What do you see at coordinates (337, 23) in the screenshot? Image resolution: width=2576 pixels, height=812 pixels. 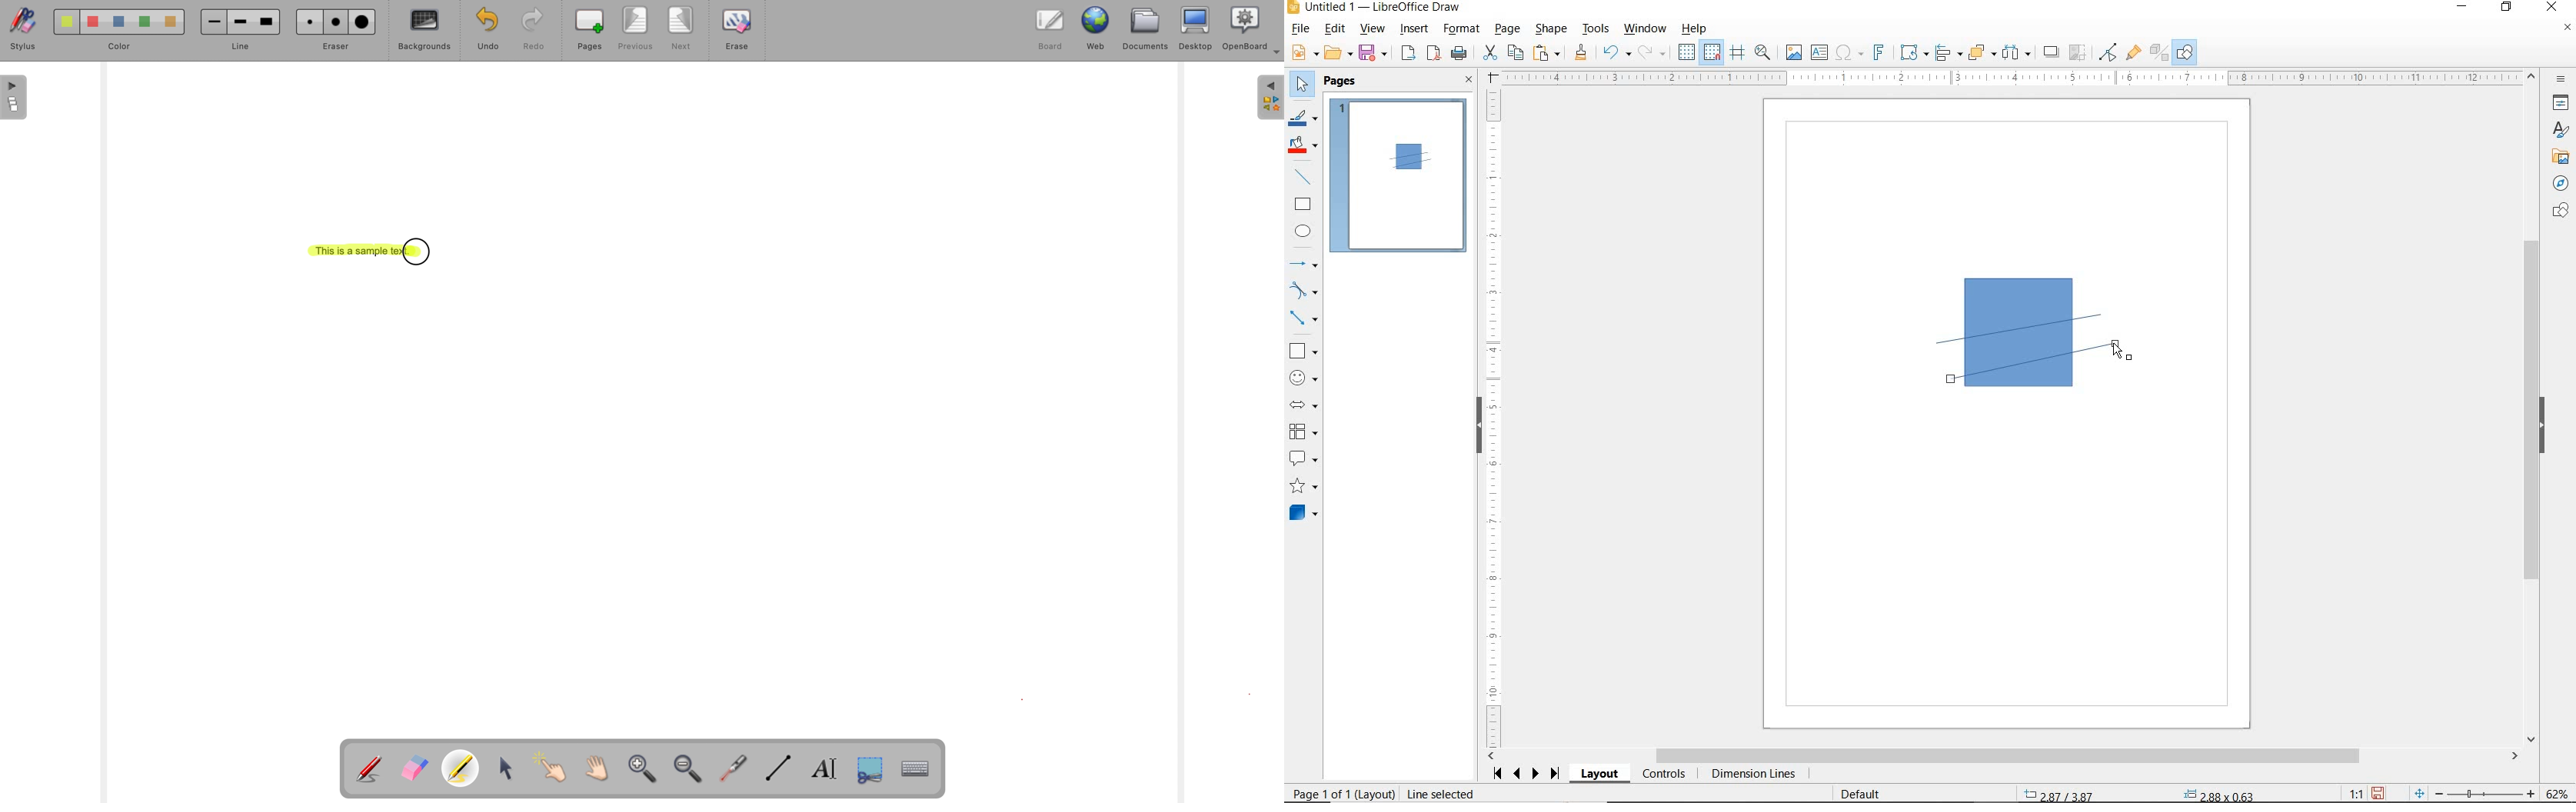 I see `Medium eraser` at bounding box center [337, 23].